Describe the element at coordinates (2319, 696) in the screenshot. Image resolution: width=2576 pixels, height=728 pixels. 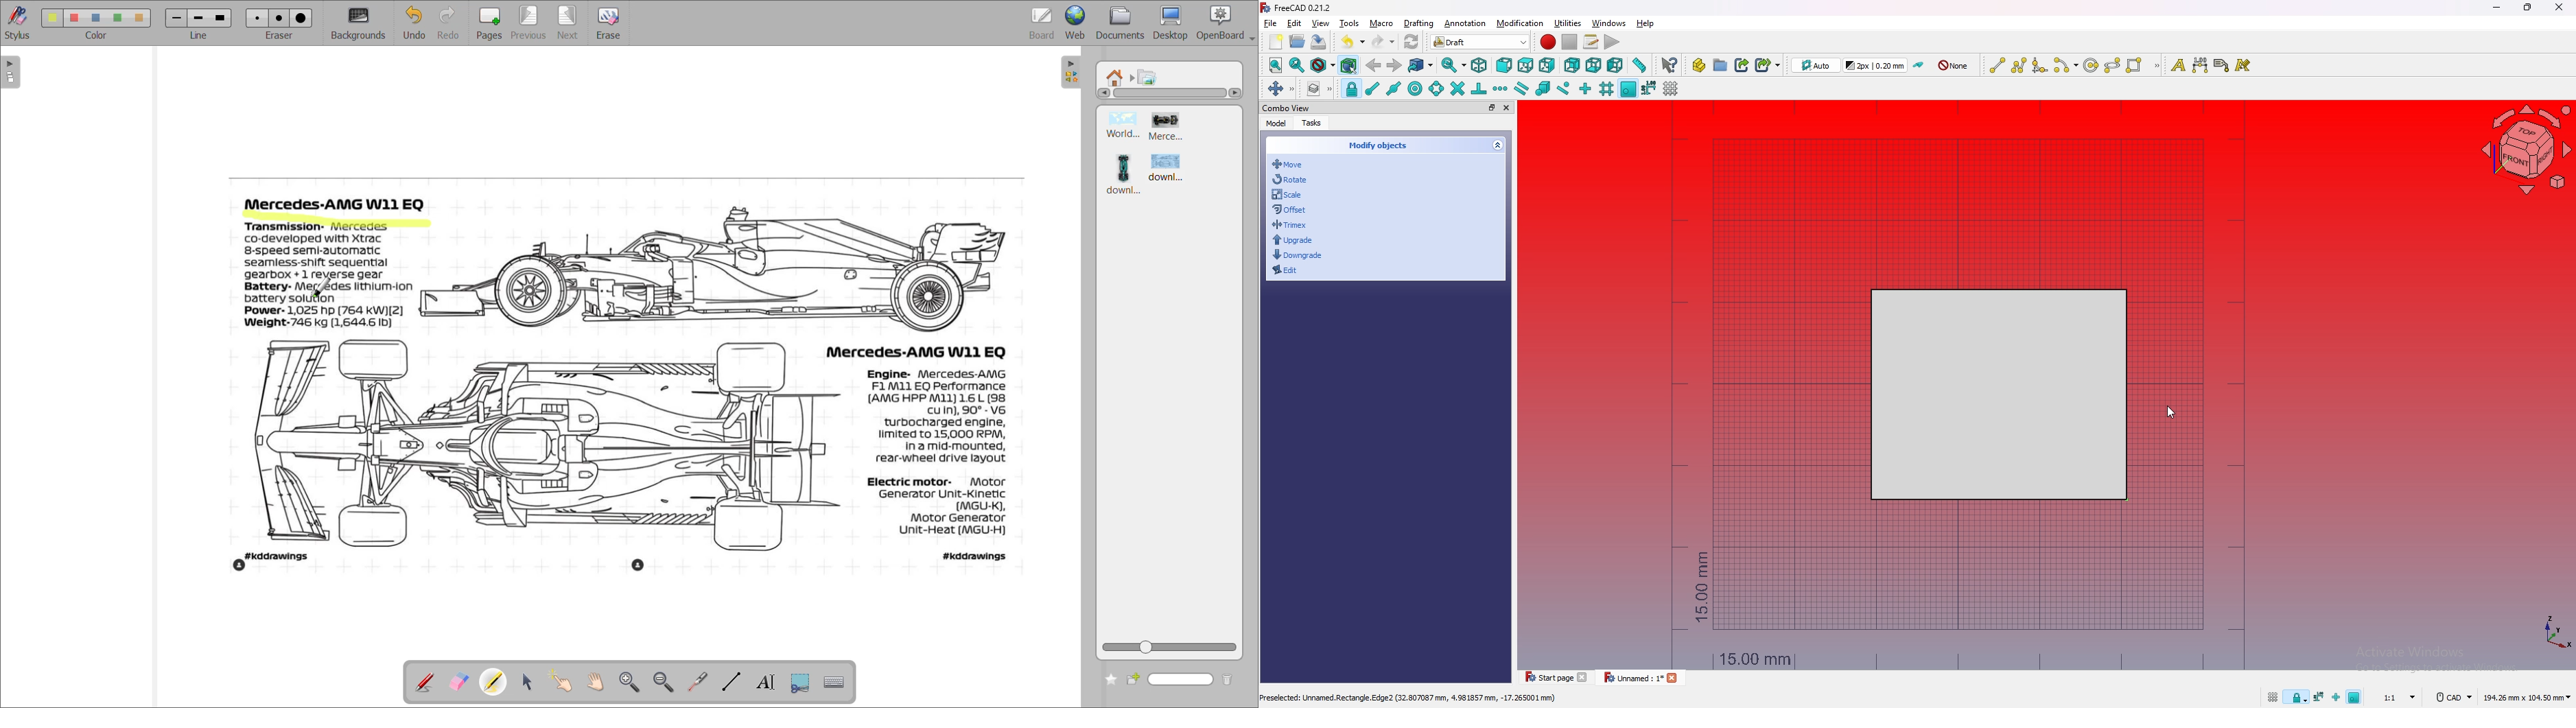
I see `snap dimension` at that location.